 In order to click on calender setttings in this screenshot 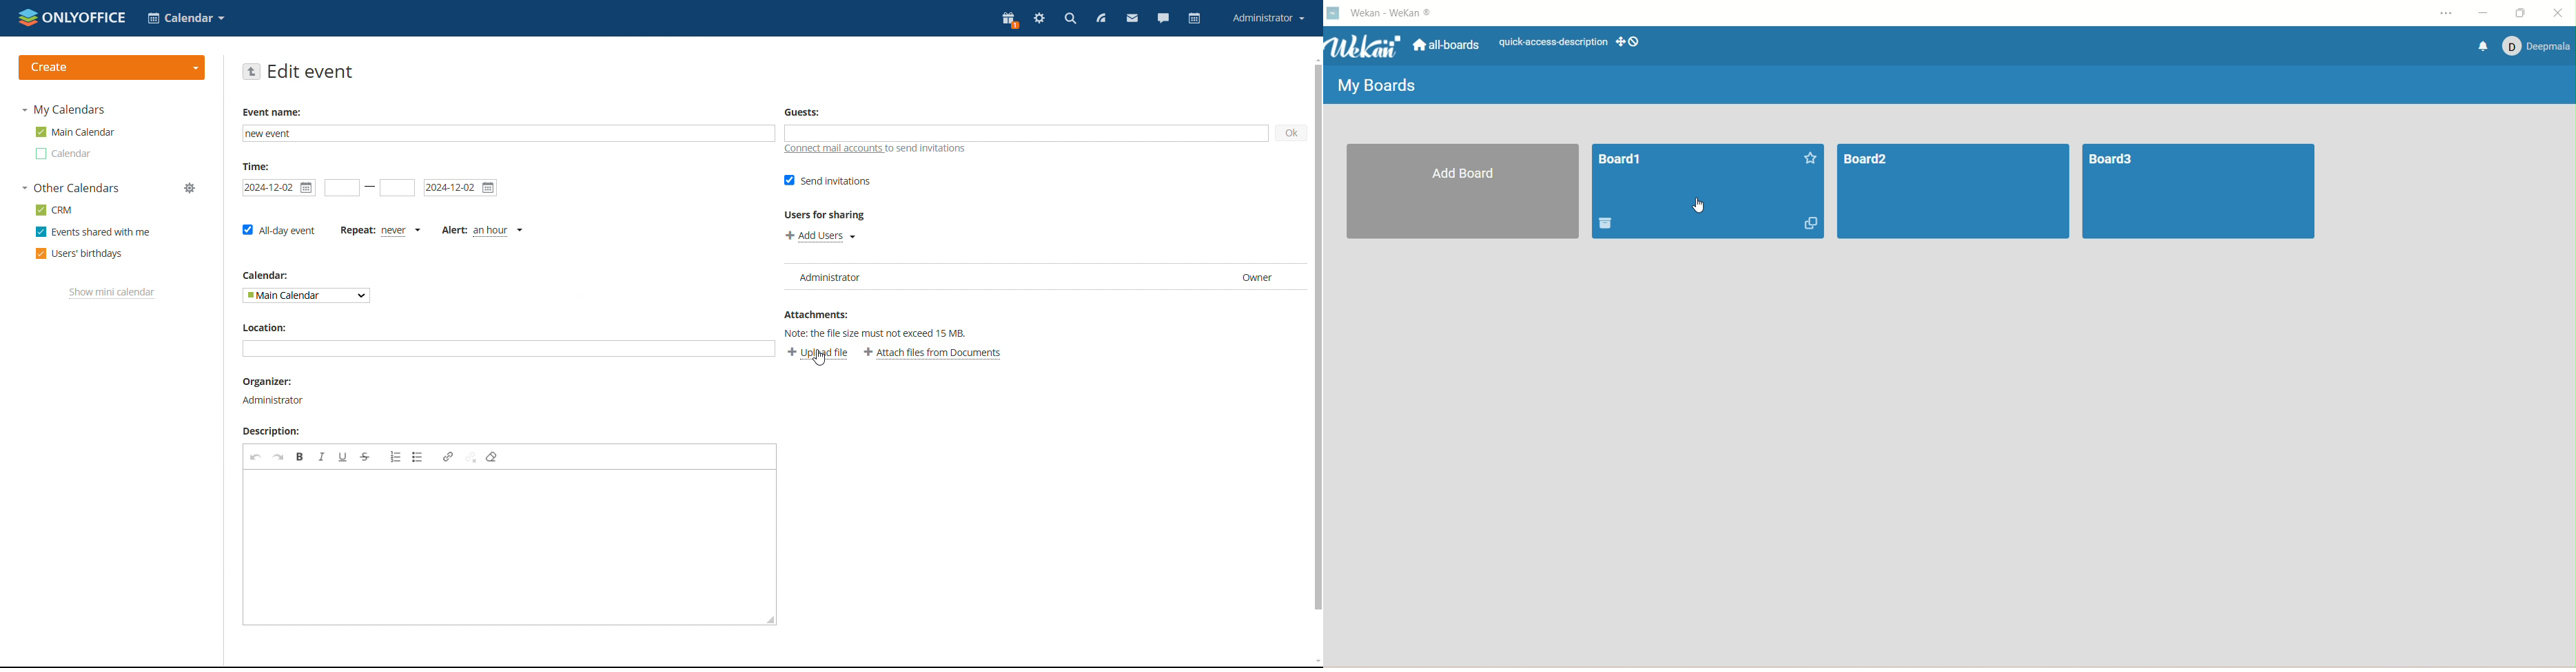, I will do `click(183, 189)`.